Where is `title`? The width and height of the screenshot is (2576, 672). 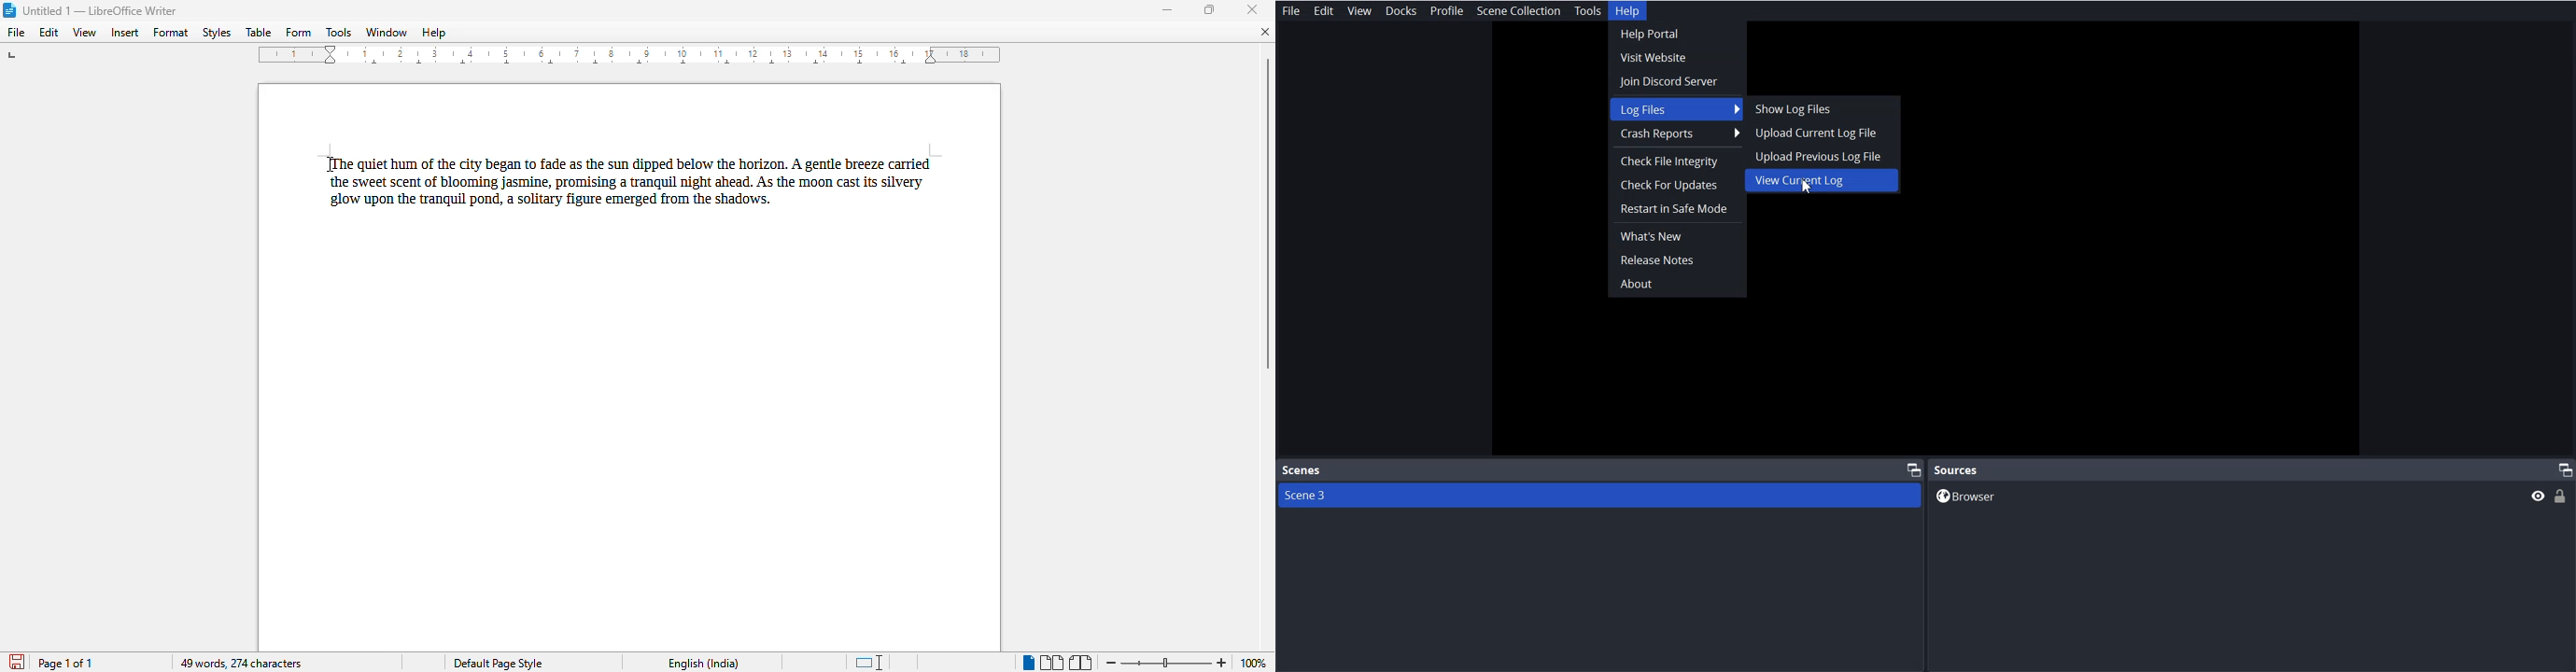
title is located at coordinates (100, 10).